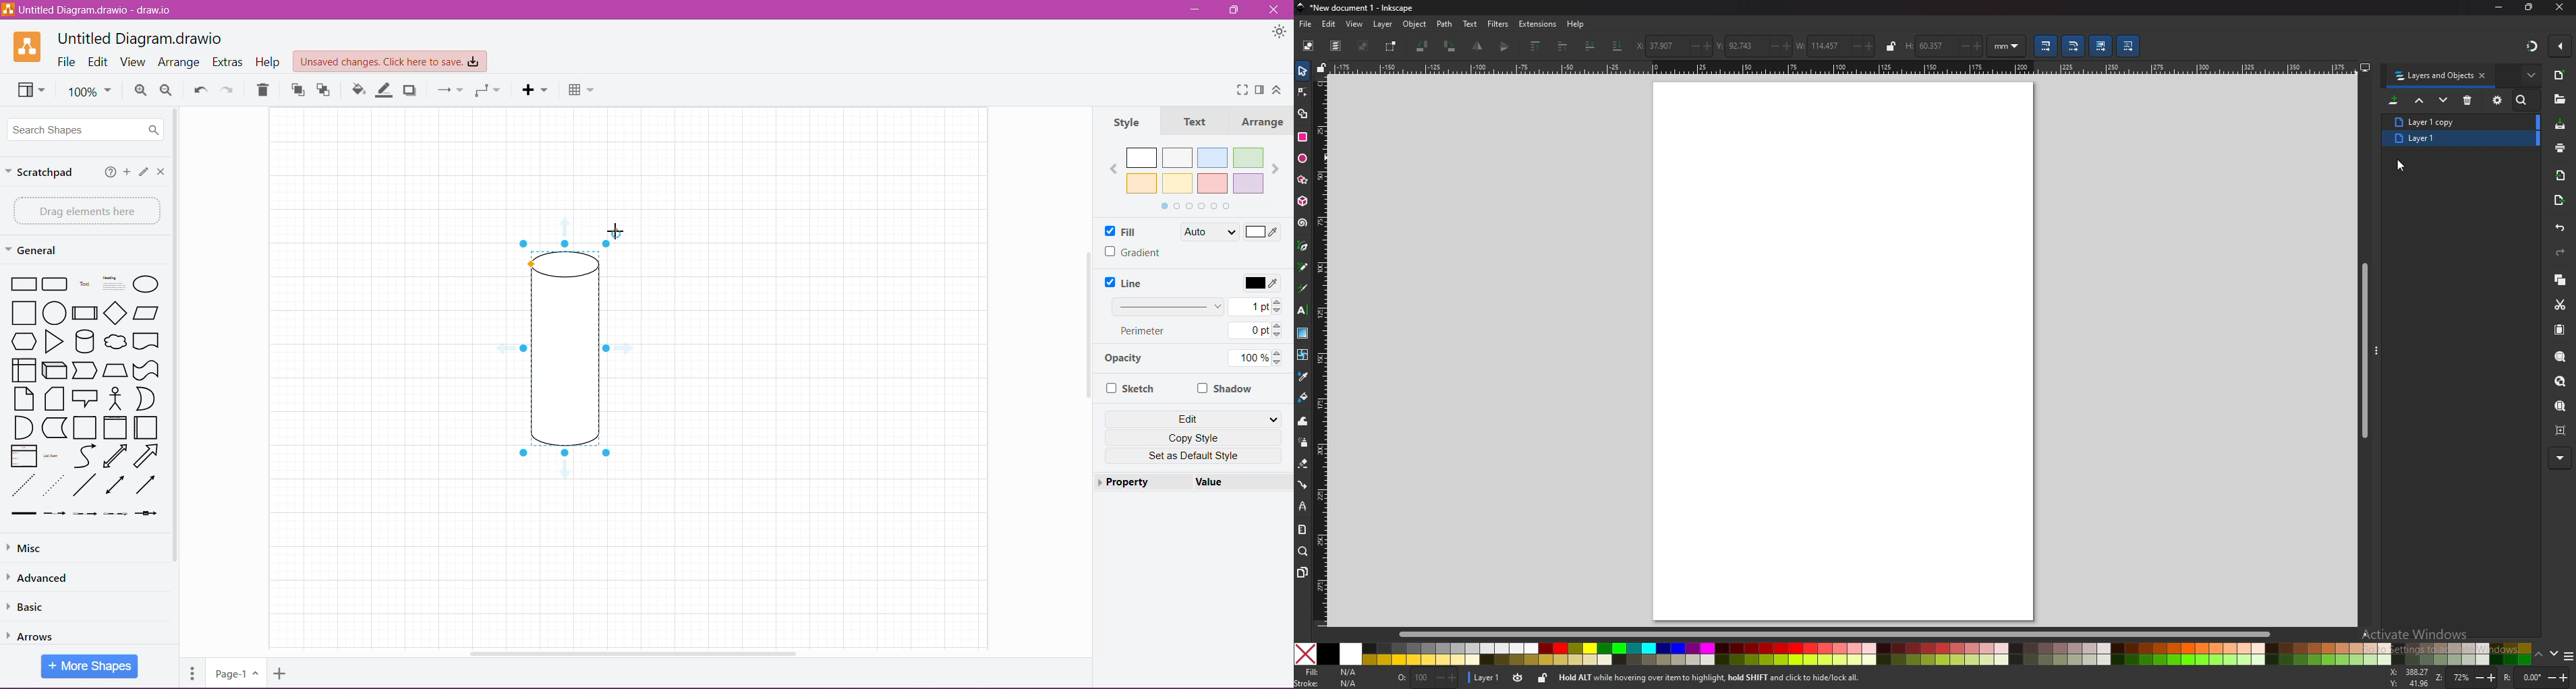 The height and width of the screenshot is (700, 2576). Describe the element at coordinates (1306, 25) in the screenshot. I see `file` at that location.